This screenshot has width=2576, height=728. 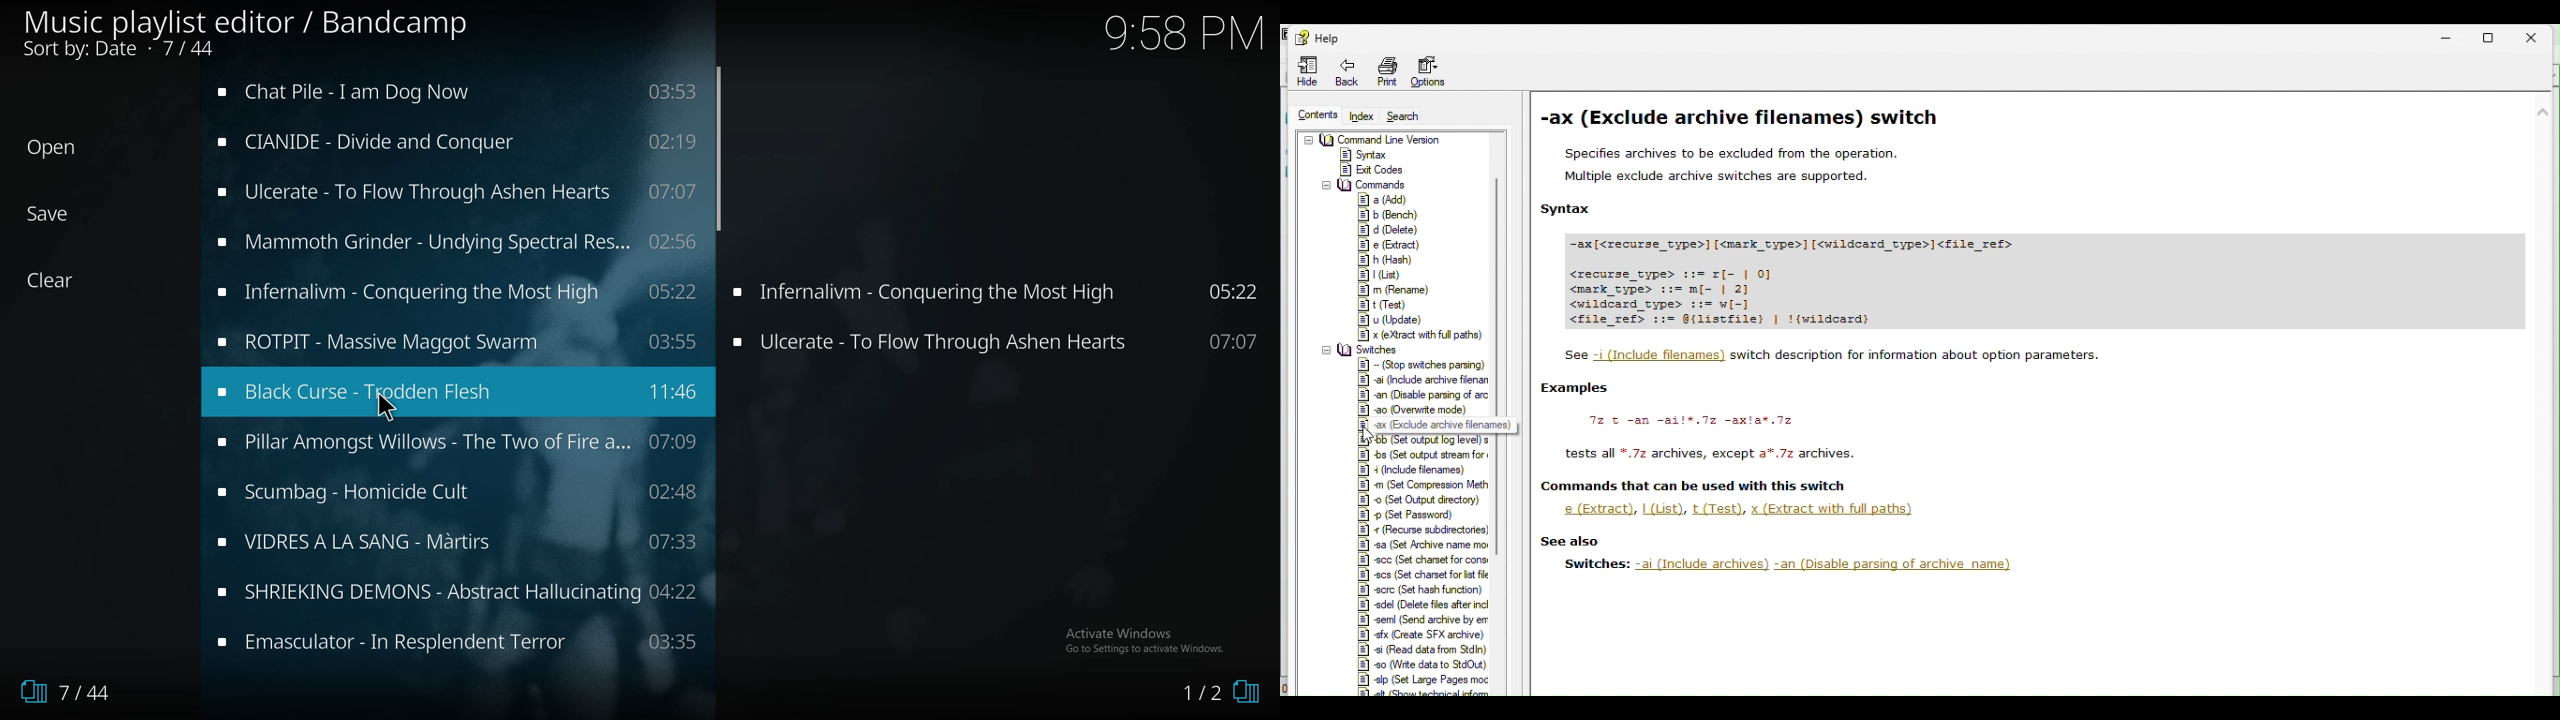 What do you see at coordinates (388, 405) in the screenshot?
I see `Pointer Cursor` at bounding box center [388, 405].